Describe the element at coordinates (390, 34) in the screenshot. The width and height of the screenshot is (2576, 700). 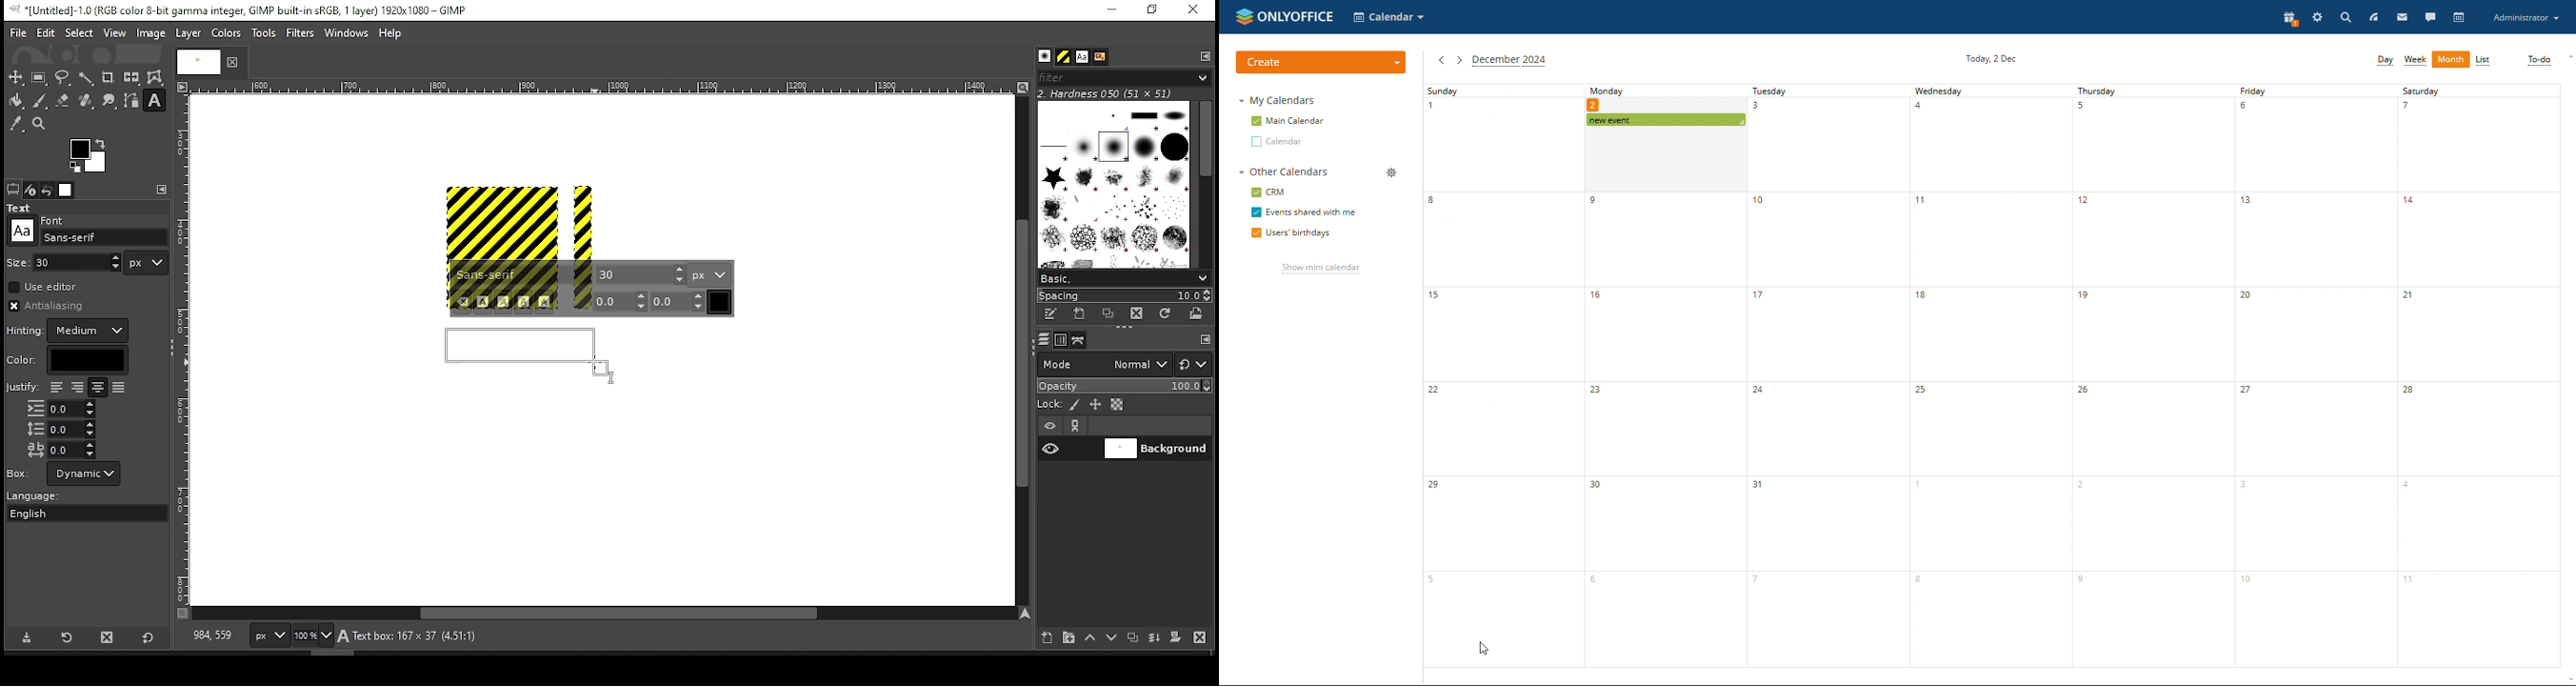
I see `help` at that location.